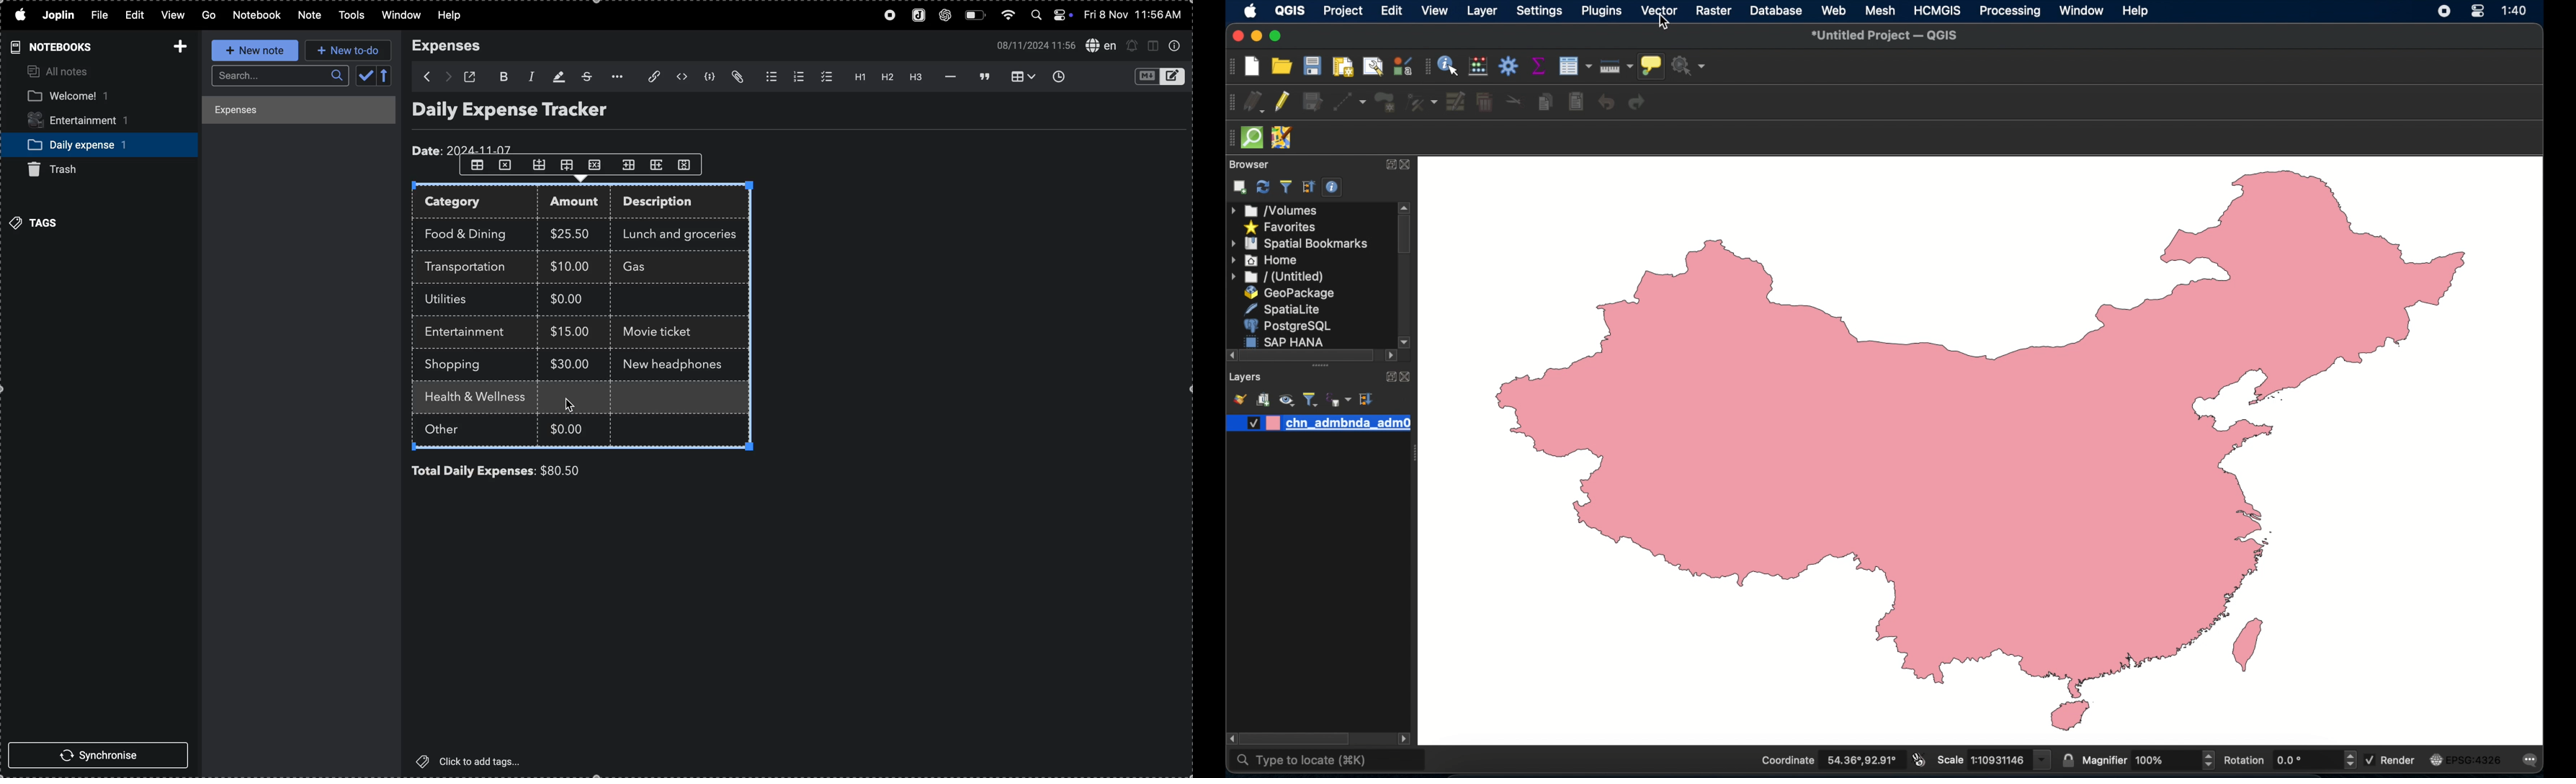 This screenshot has width=2576, height=784. Describe the element at coordinates (648, 77) in the screenshot. I see `attach file` at that location.